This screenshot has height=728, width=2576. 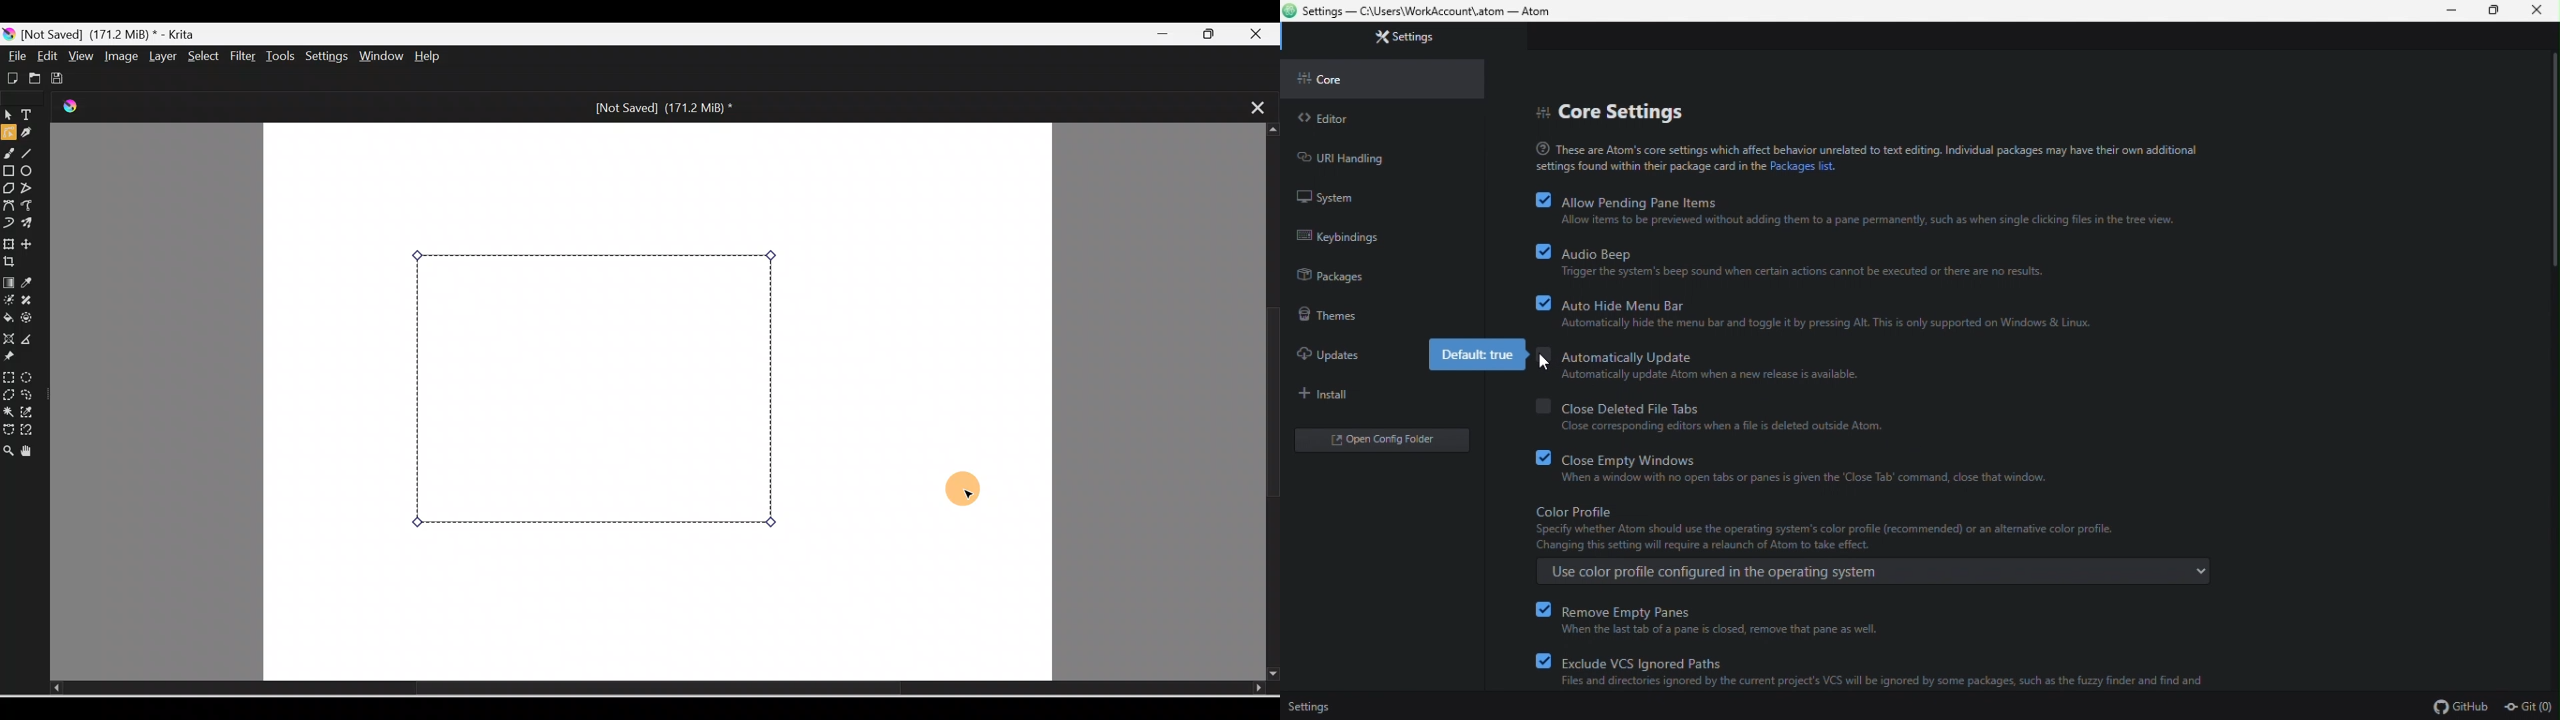 I want to click on [Not Saved] (171.2 MiB) * - Krita, so click(x=107, y=33).